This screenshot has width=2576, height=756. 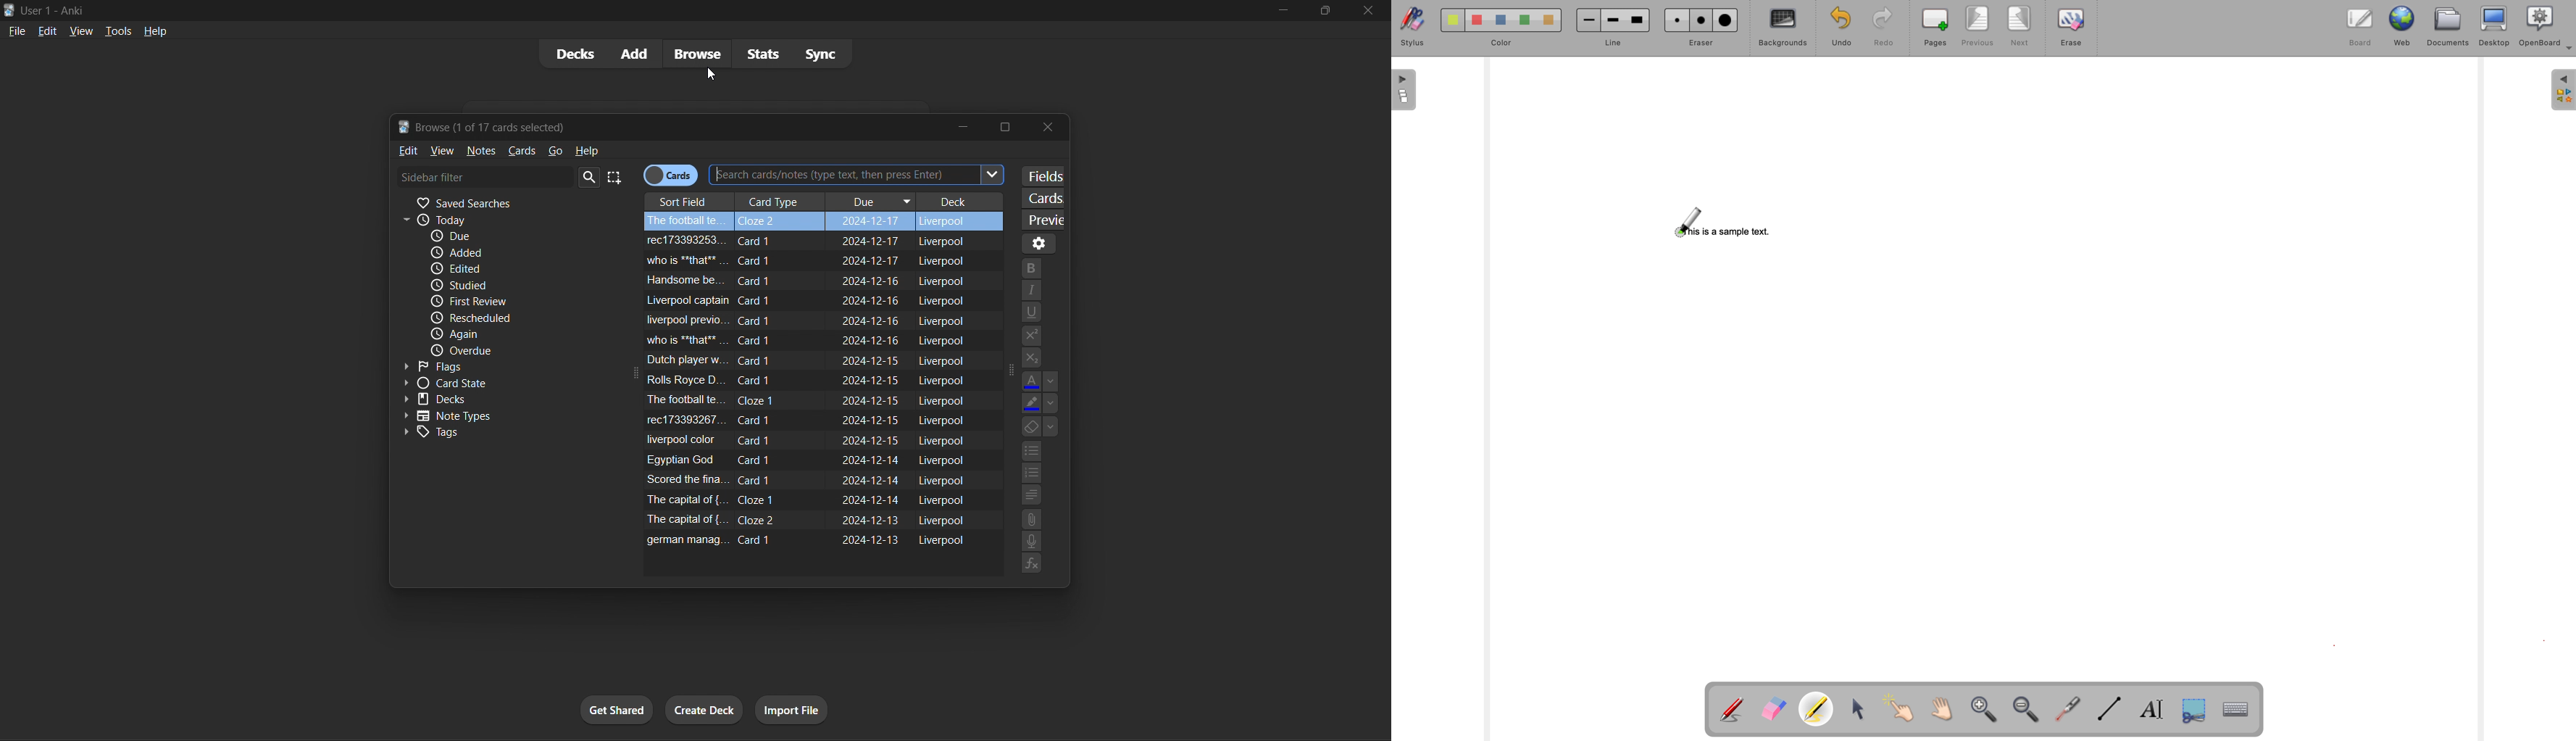 I want to click on Small line, so click(x=1589, y=20).